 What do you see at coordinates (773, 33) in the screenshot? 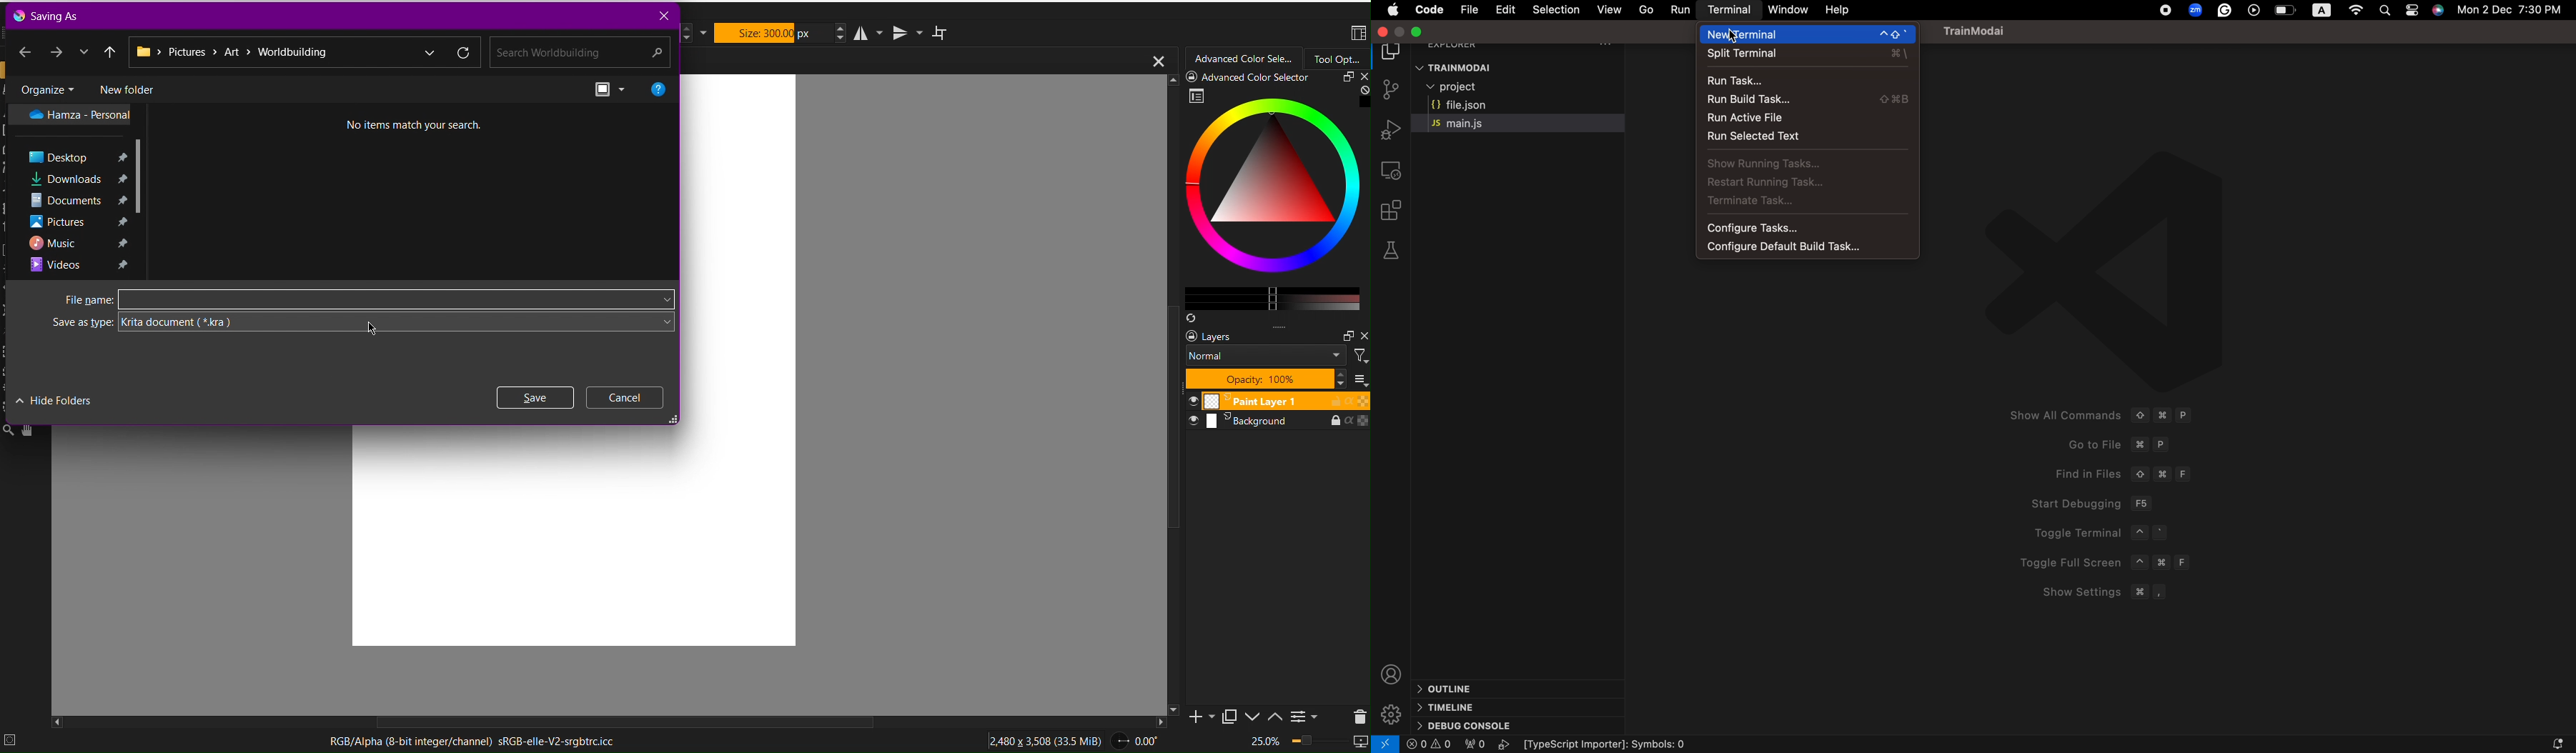
I see `Size` at bounding box center [773, 33].